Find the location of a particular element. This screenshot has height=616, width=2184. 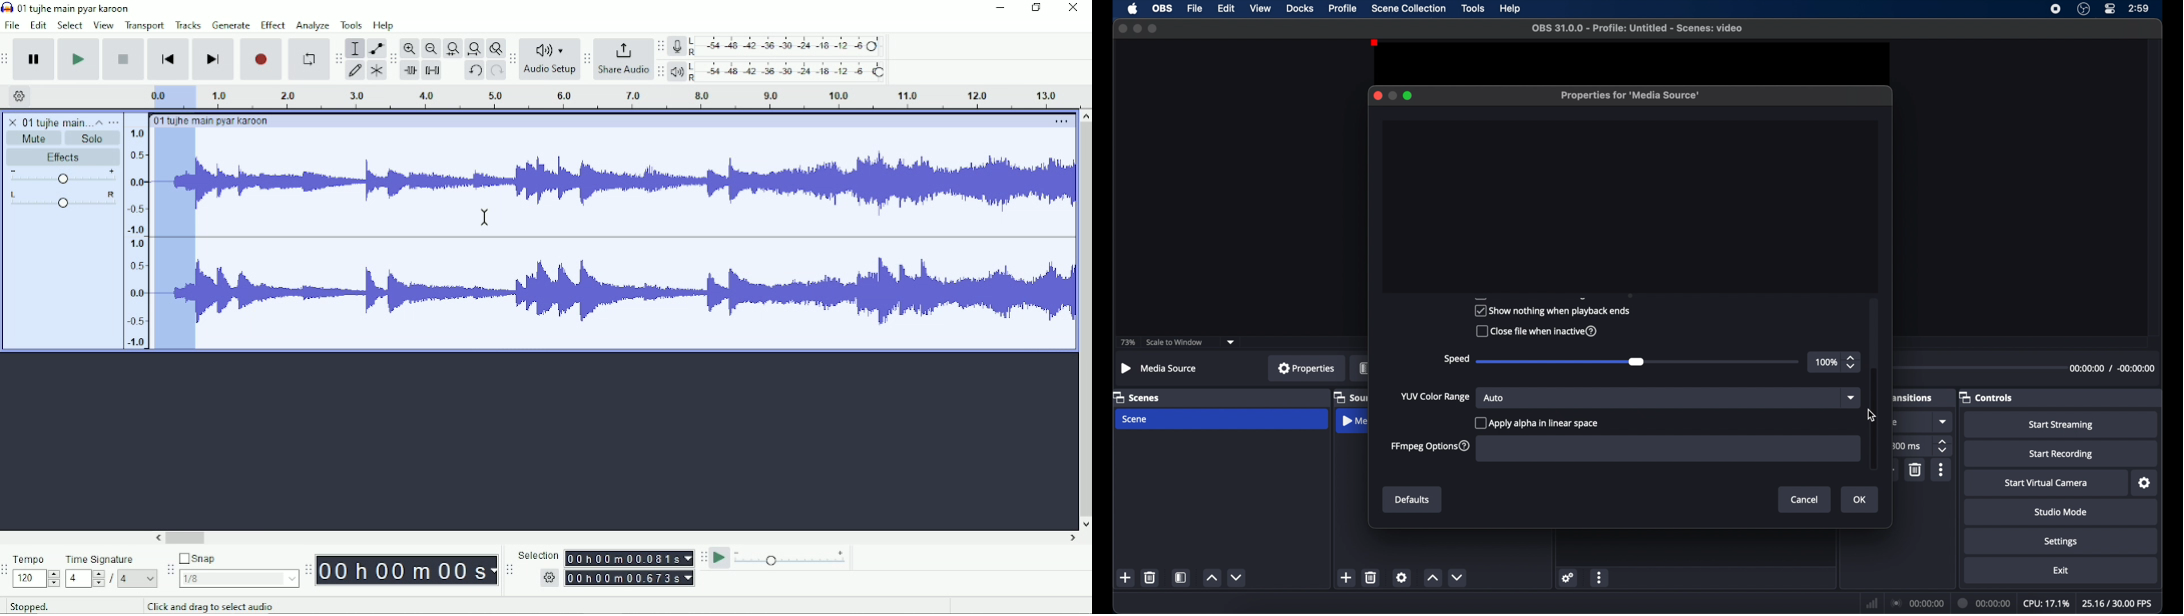

Play is located at coordinates (78, 59).